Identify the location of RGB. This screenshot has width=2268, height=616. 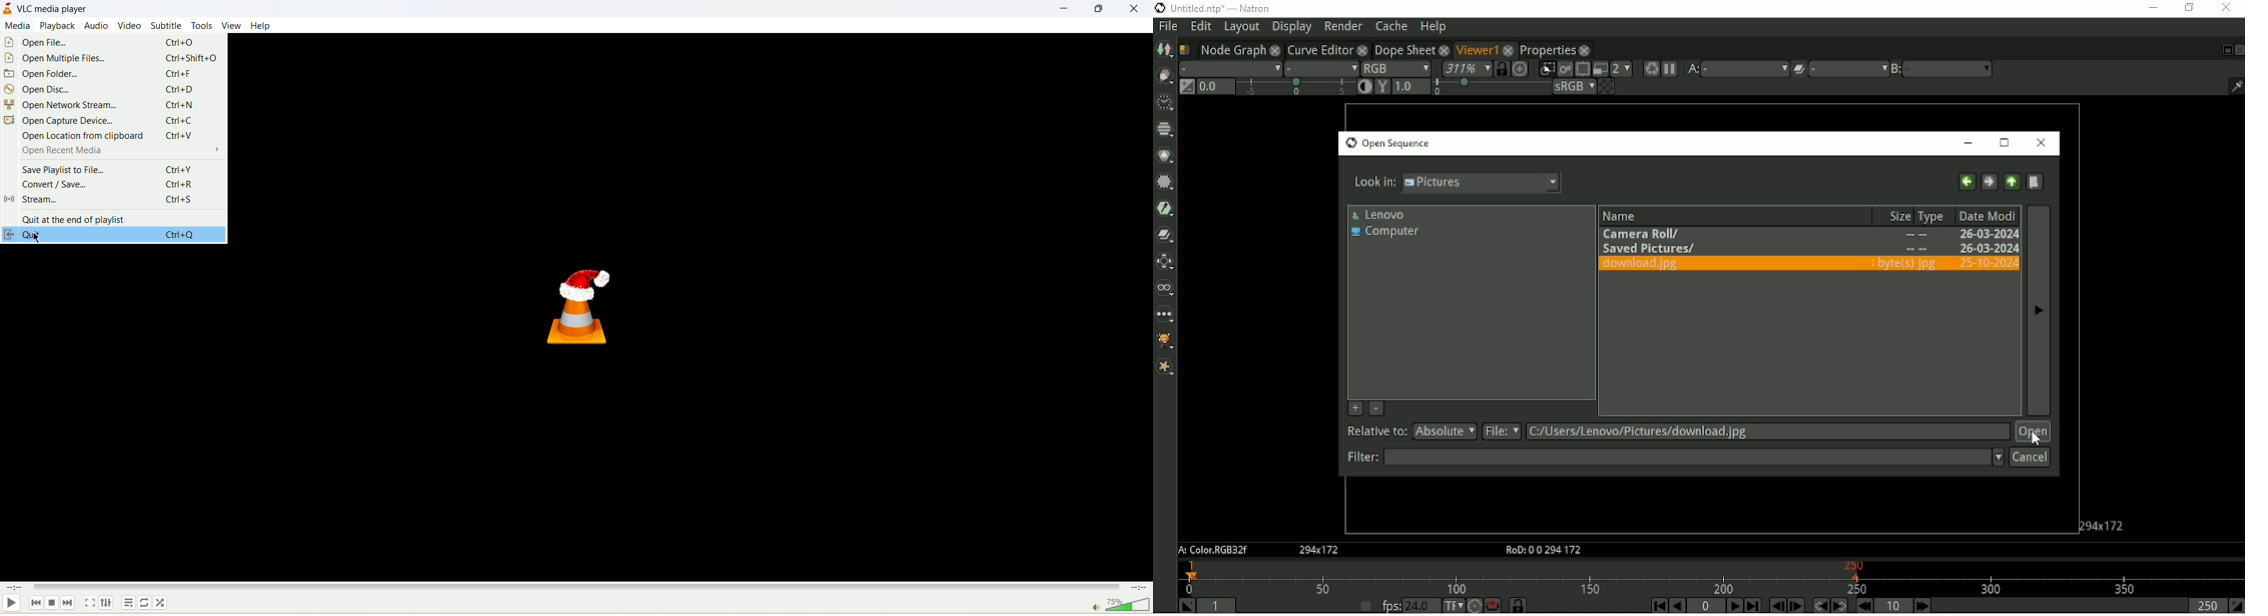
(1396, 67).